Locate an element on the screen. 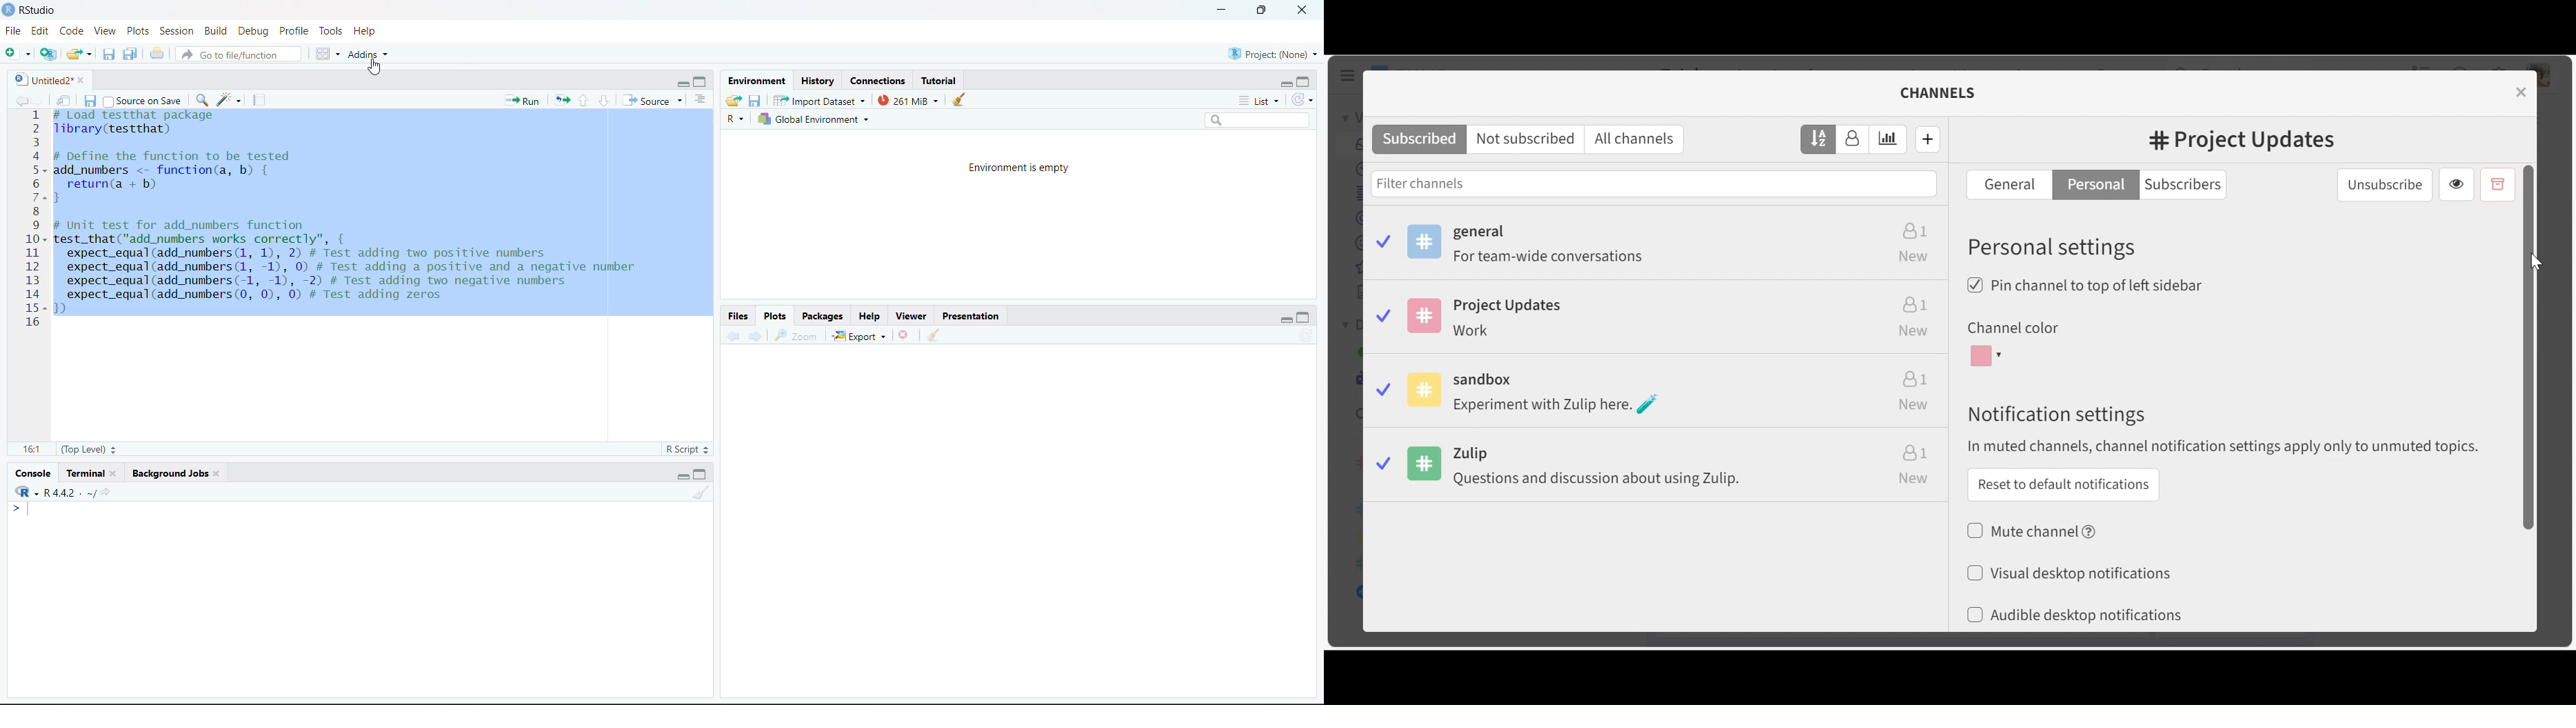 This screenshot has width=2576, height=728. Console is located at coordinates (32, 472).